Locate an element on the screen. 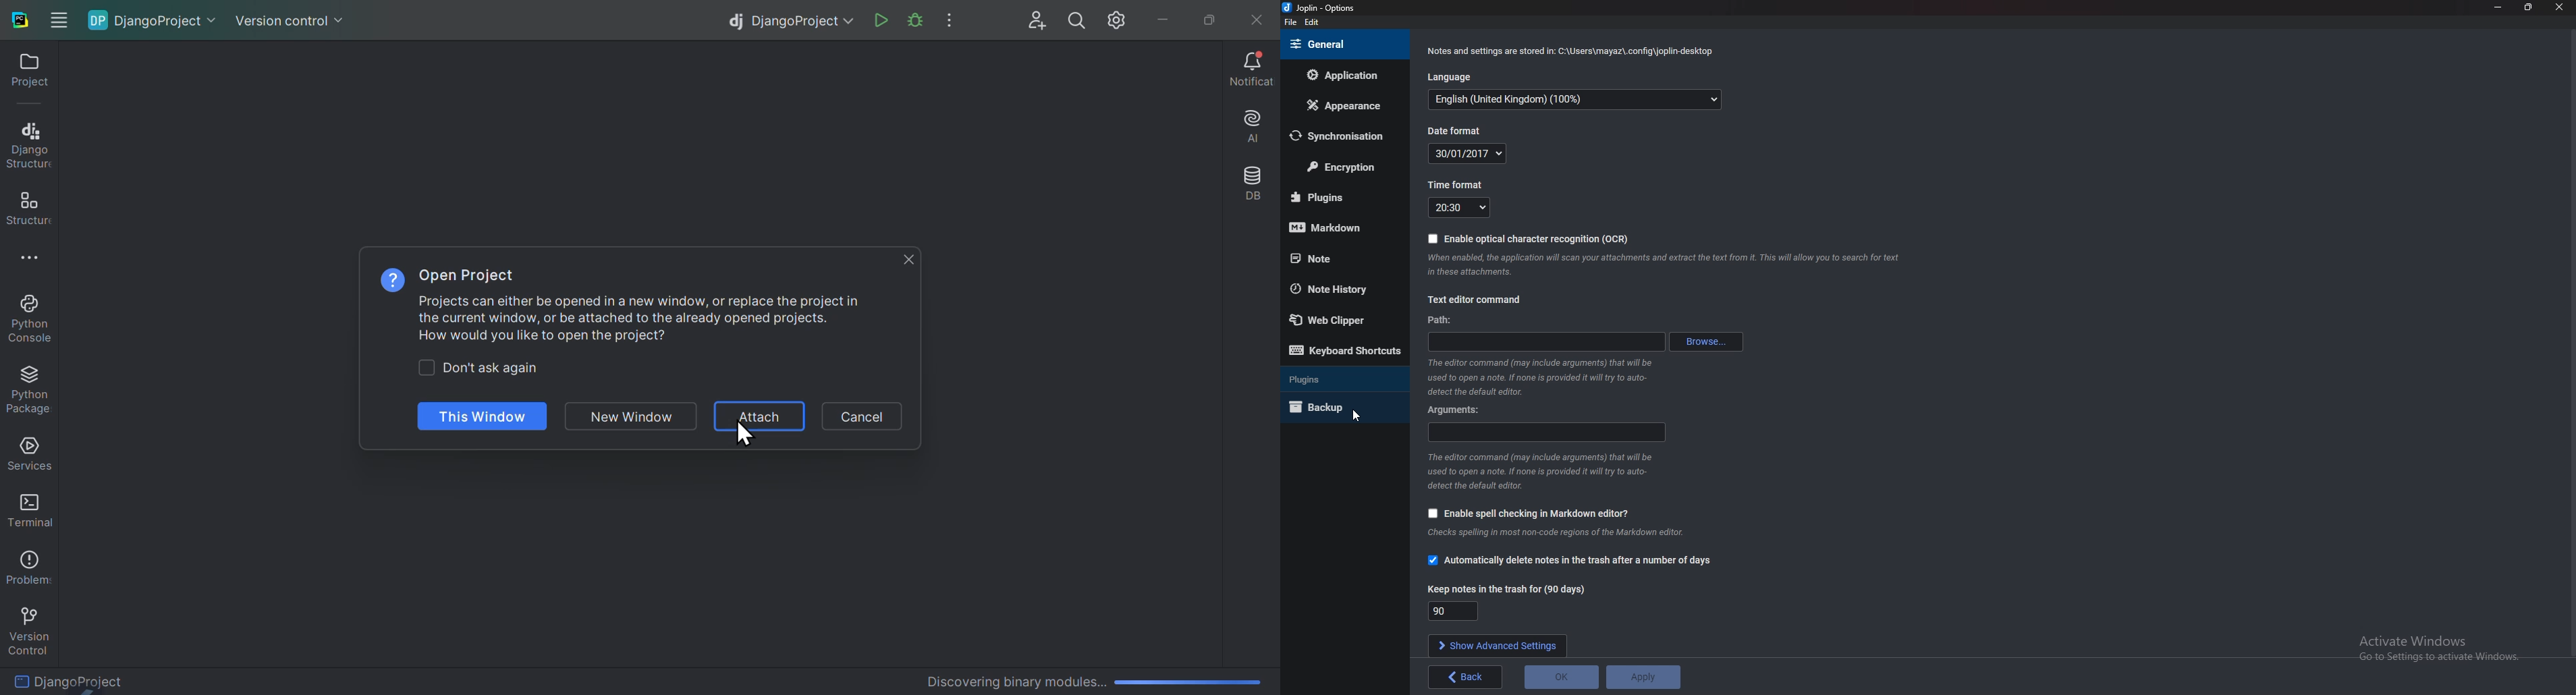  Note history is located at coordinates (1340, 289).